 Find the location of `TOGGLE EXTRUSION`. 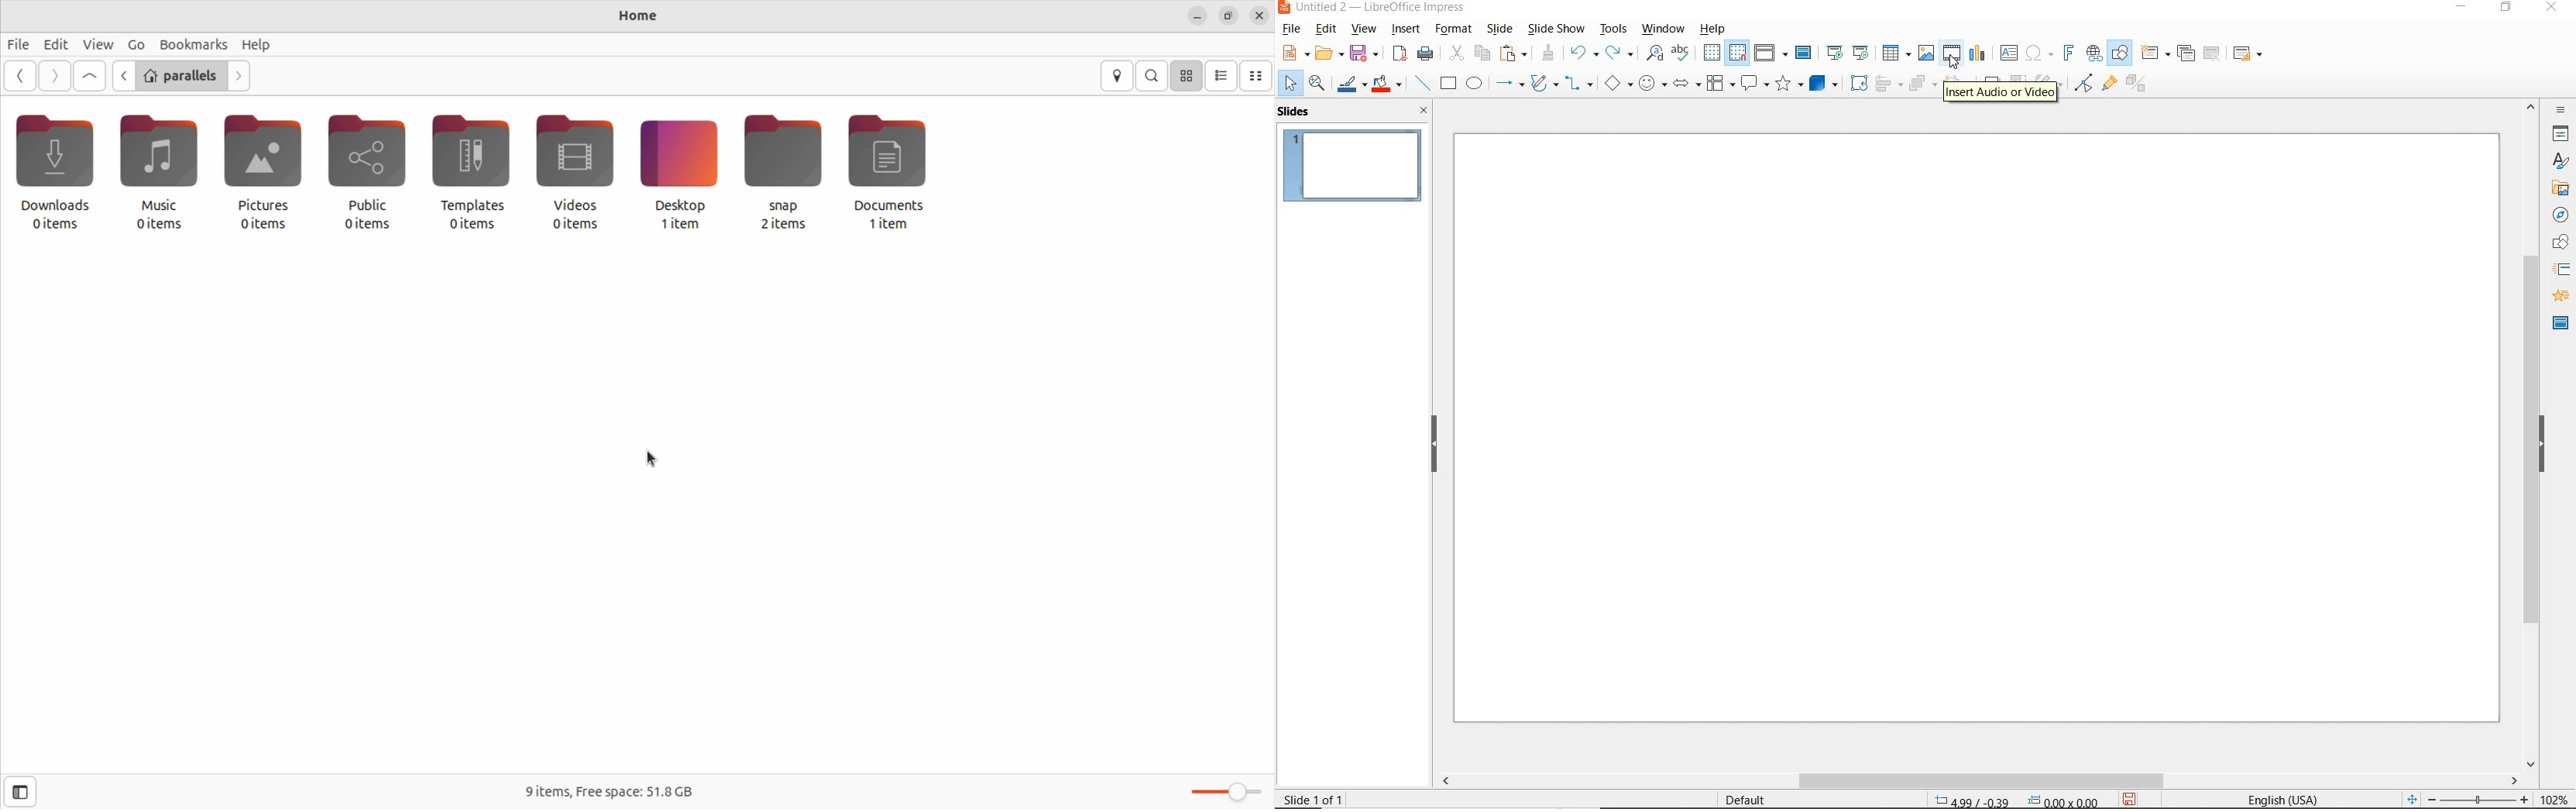

TOGGLE EXTRUSION is located at coordinates (2137, 84).